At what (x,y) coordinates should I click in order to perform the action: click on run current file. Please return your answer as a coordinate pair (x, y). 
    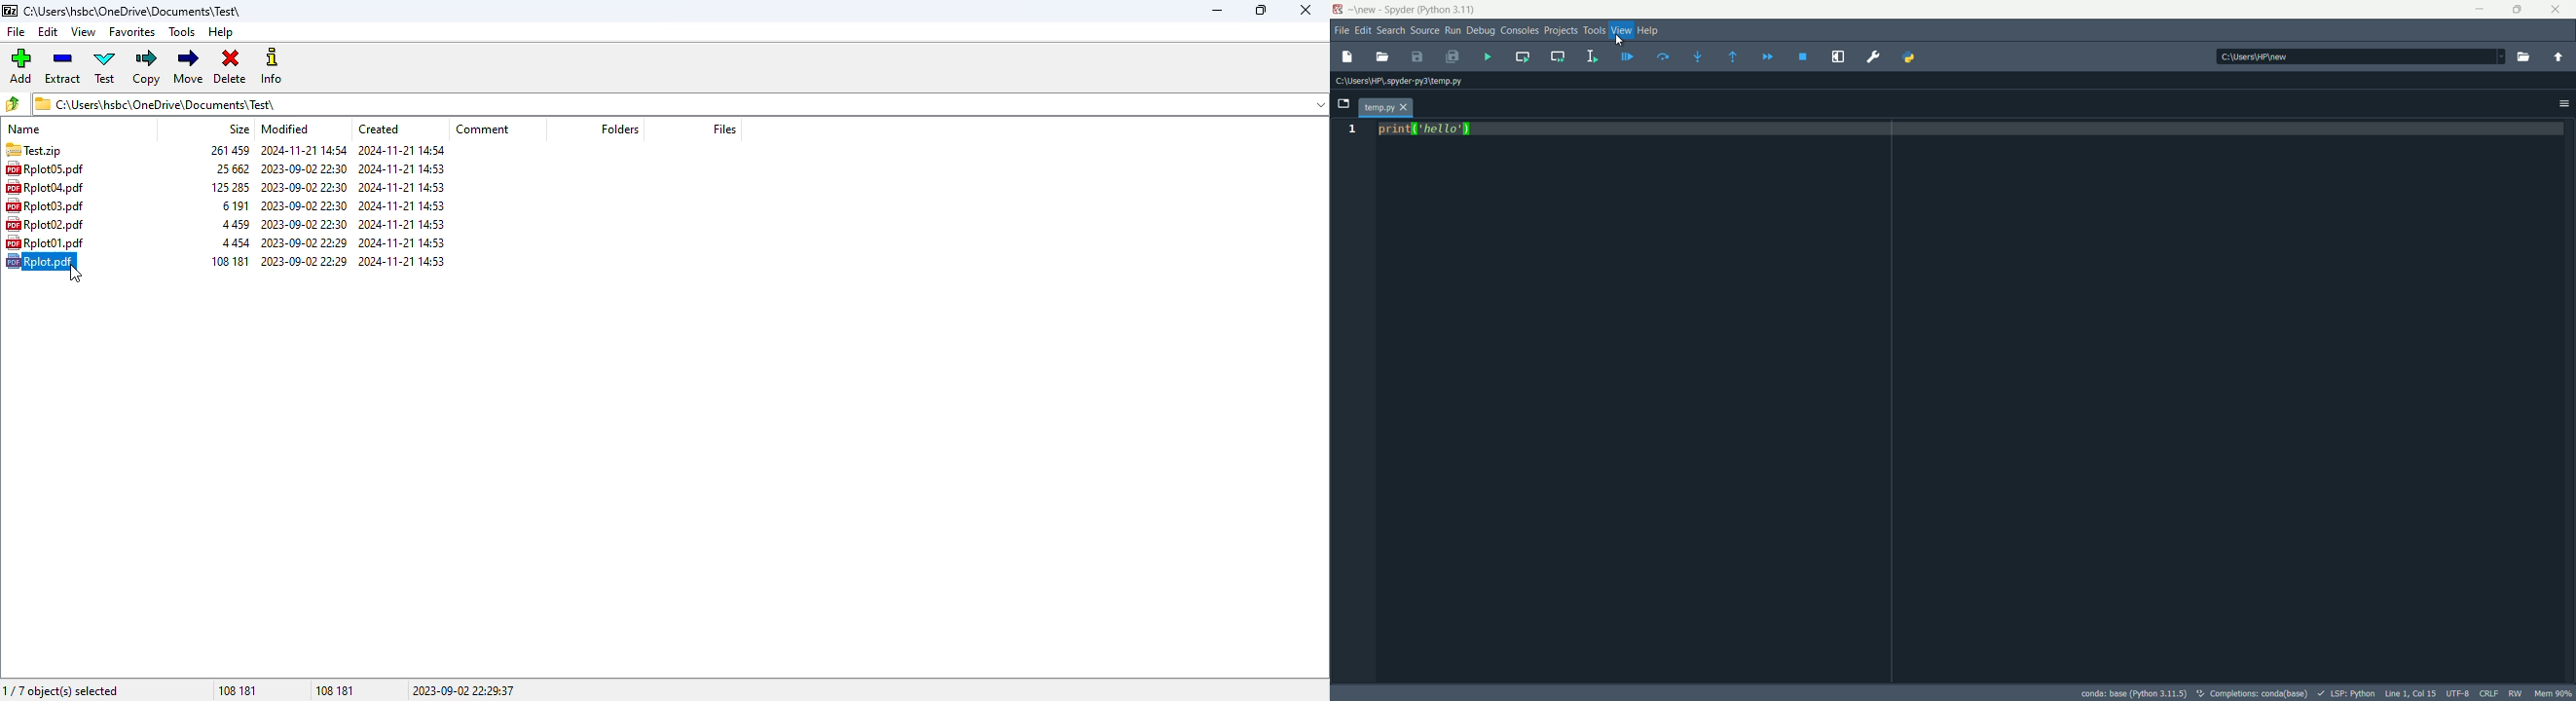
    Looking at the image, I should click on (1663, 57).